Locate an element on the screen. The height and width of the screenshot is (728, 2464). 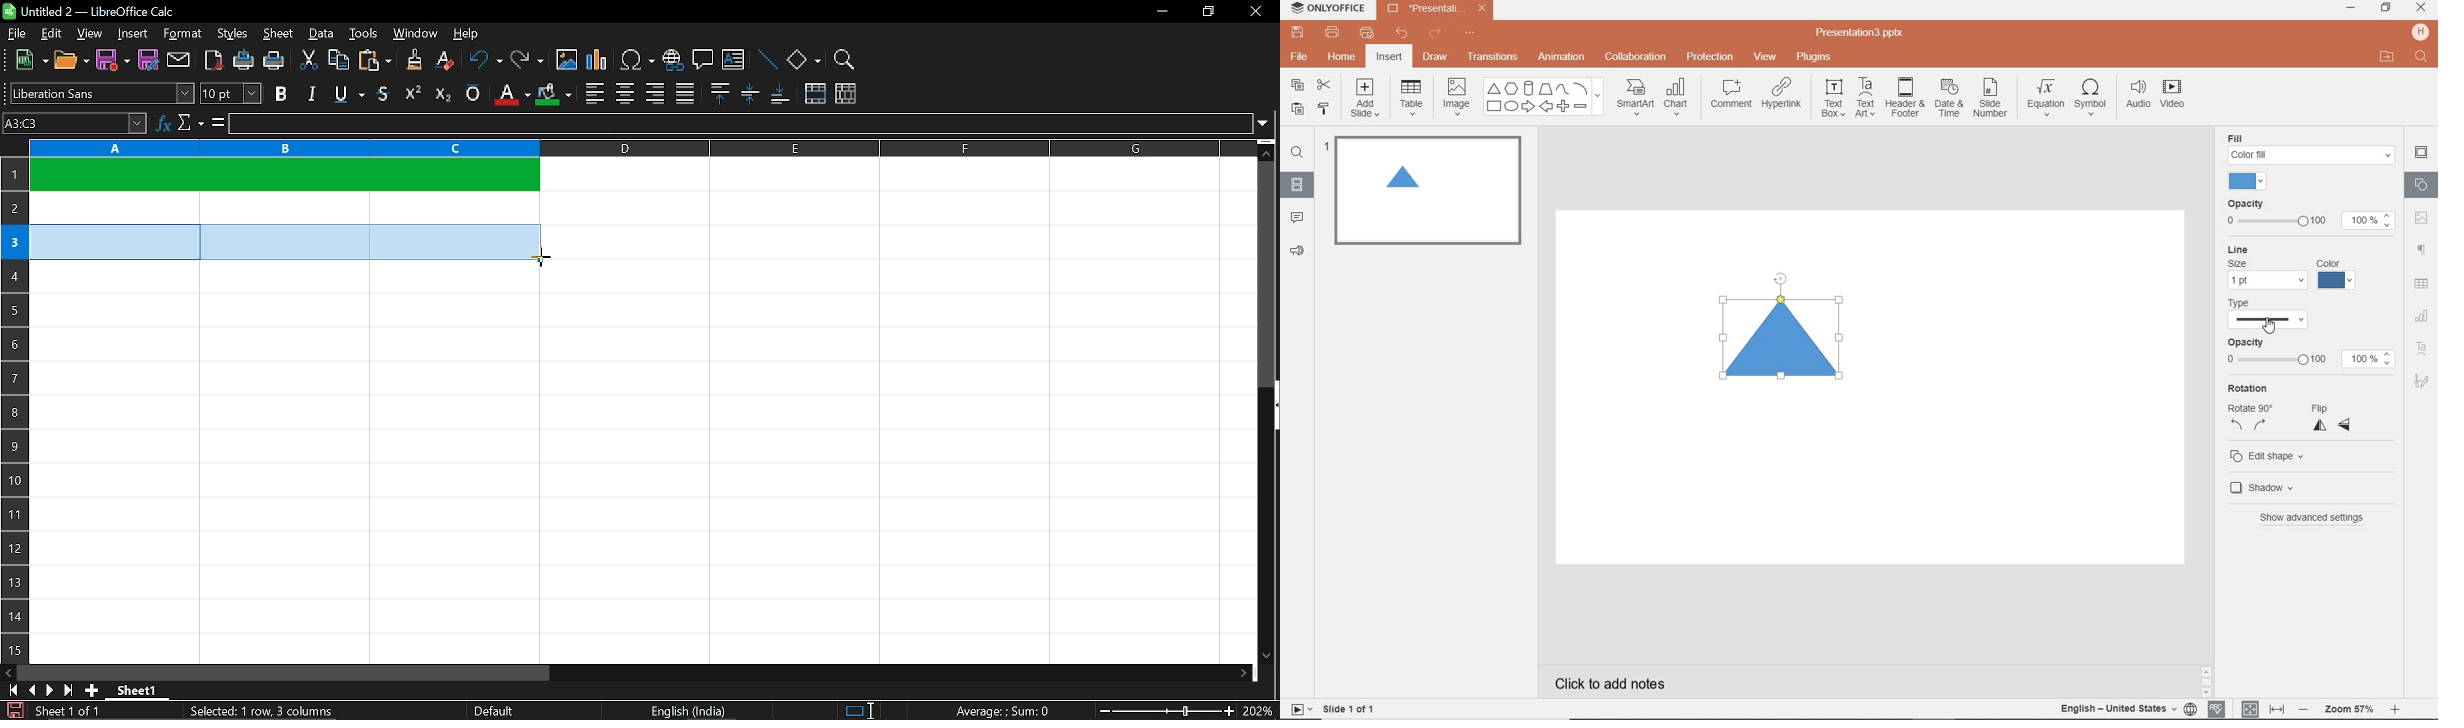
PLUGINS is located at coordinates (1816, 56).